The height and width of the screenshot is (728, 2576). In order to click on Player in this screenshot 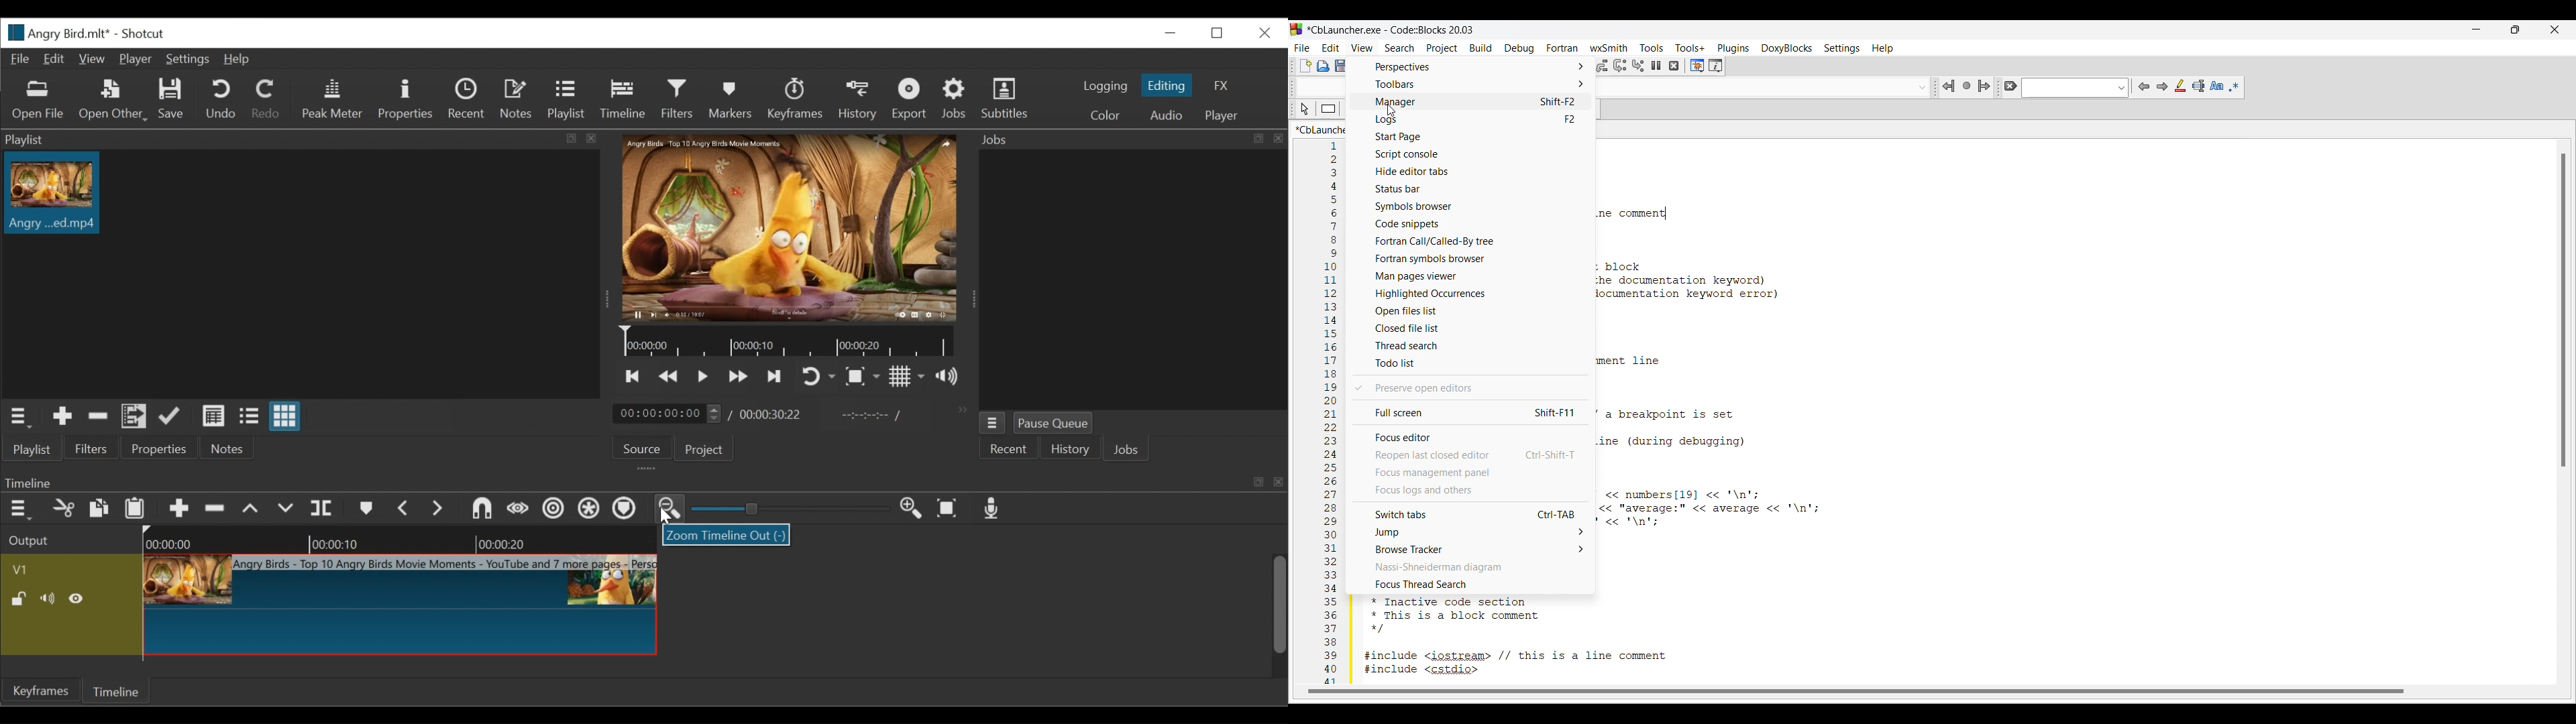, I will do `click(1221, 116)`.